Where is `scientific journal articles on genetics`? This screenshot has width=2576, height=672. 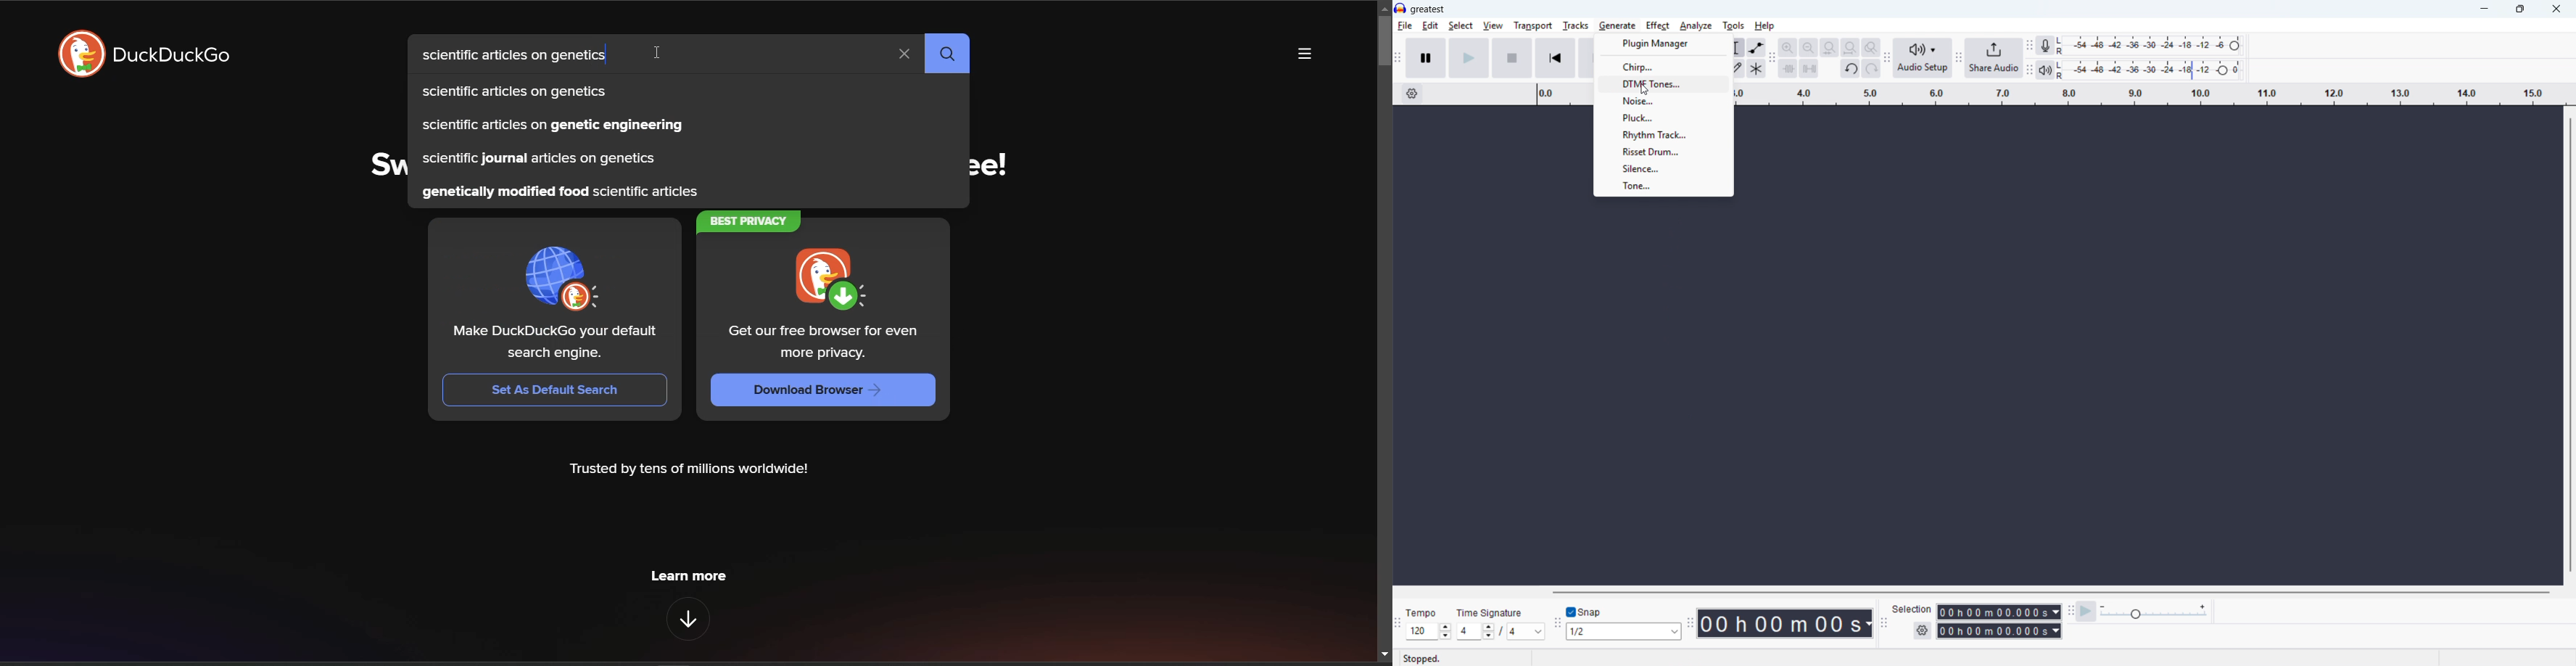 scientific journal articles on genetics is located at coordinates (542, 160).